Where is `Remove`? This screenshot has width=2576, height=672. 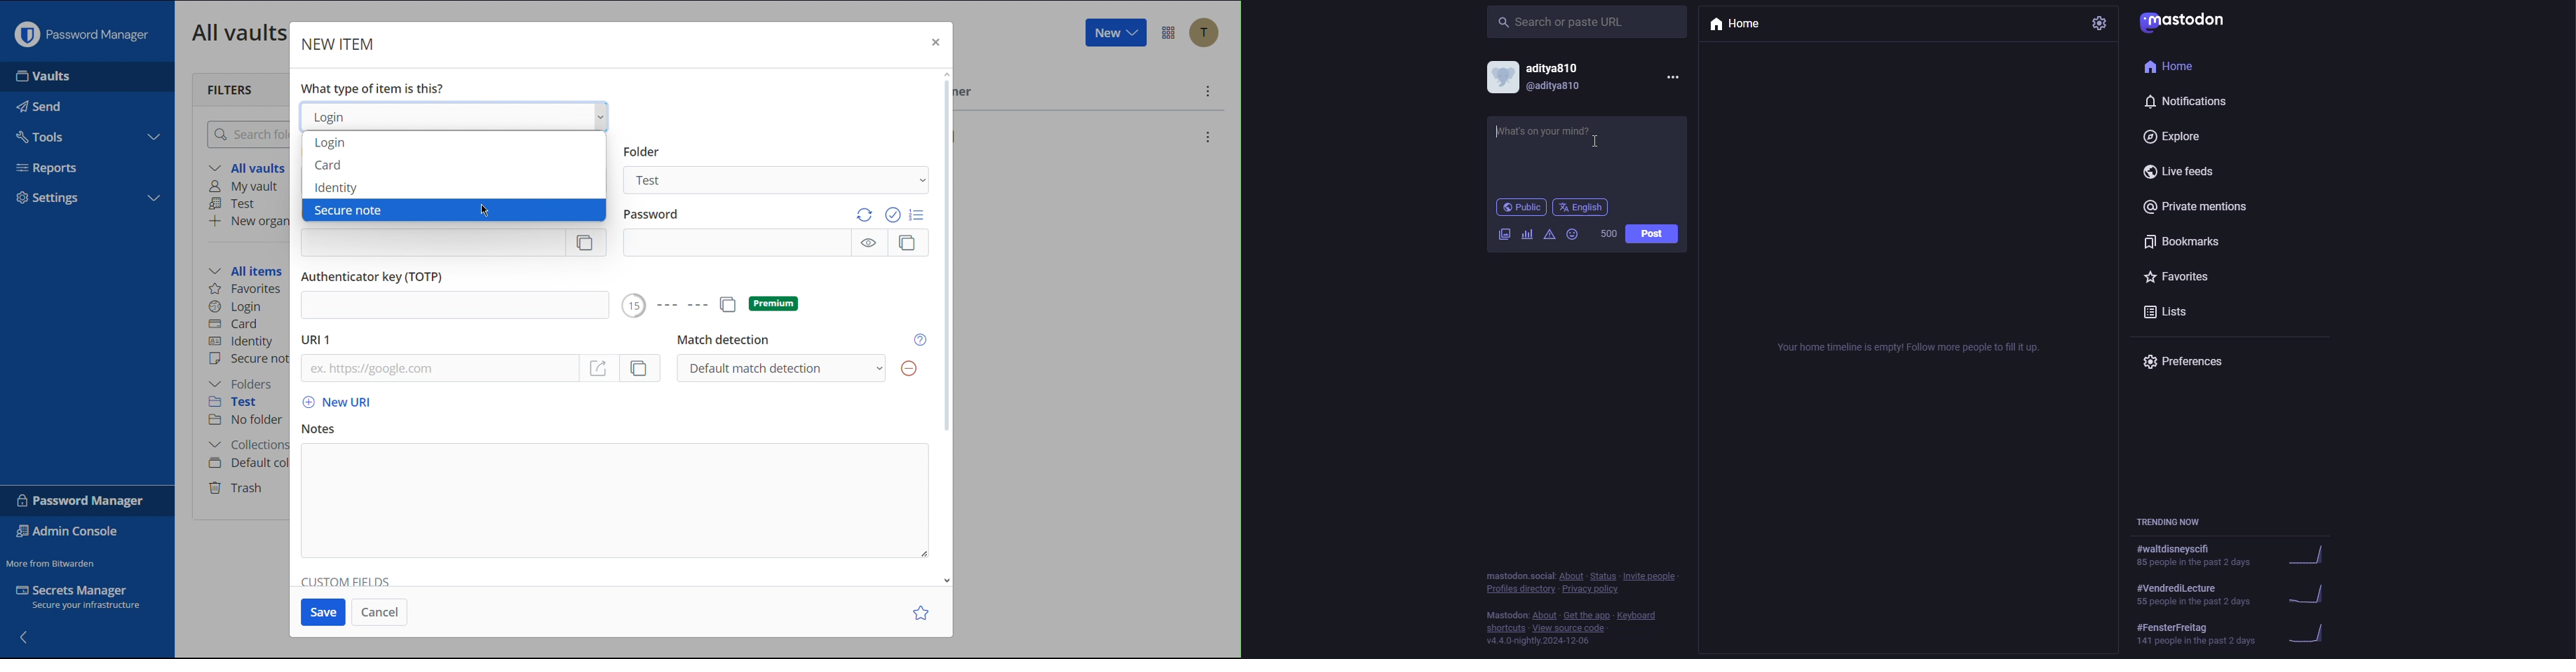 Remove is located at coordinates (908, 369).